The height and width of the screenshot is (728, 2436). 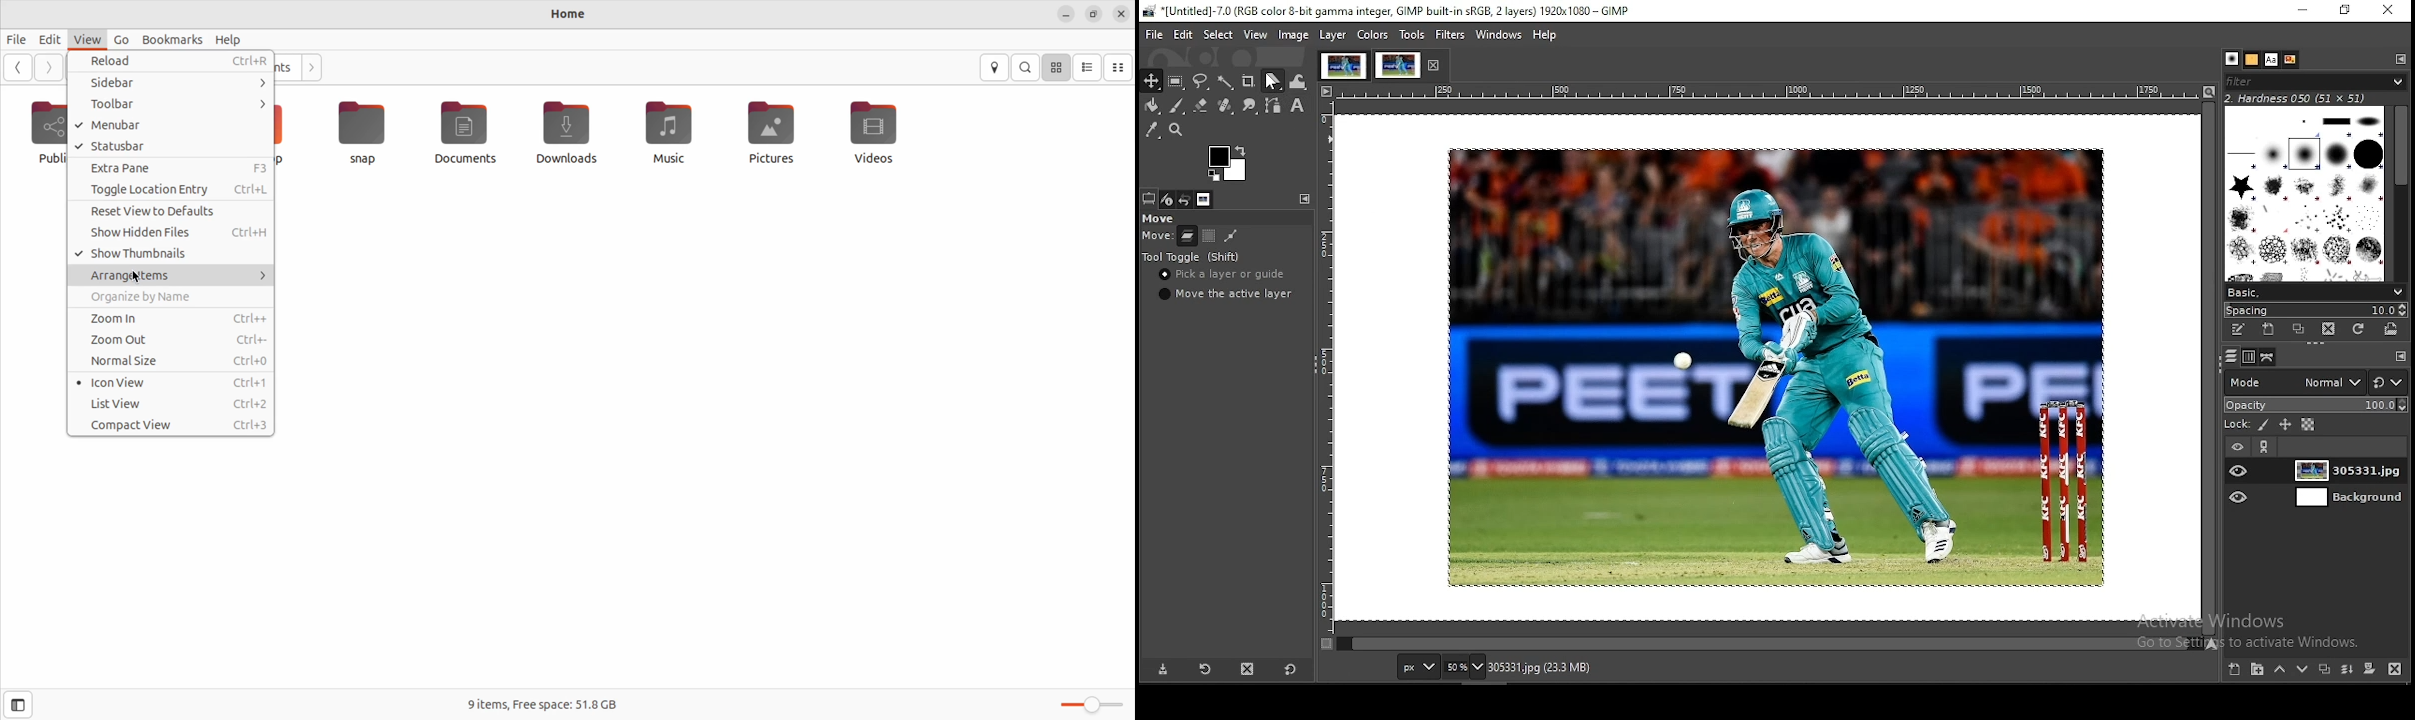 What do you see at coordinates (2384, 11) in the screenshot?
I see `close window` at bounding box center [2384, 11].